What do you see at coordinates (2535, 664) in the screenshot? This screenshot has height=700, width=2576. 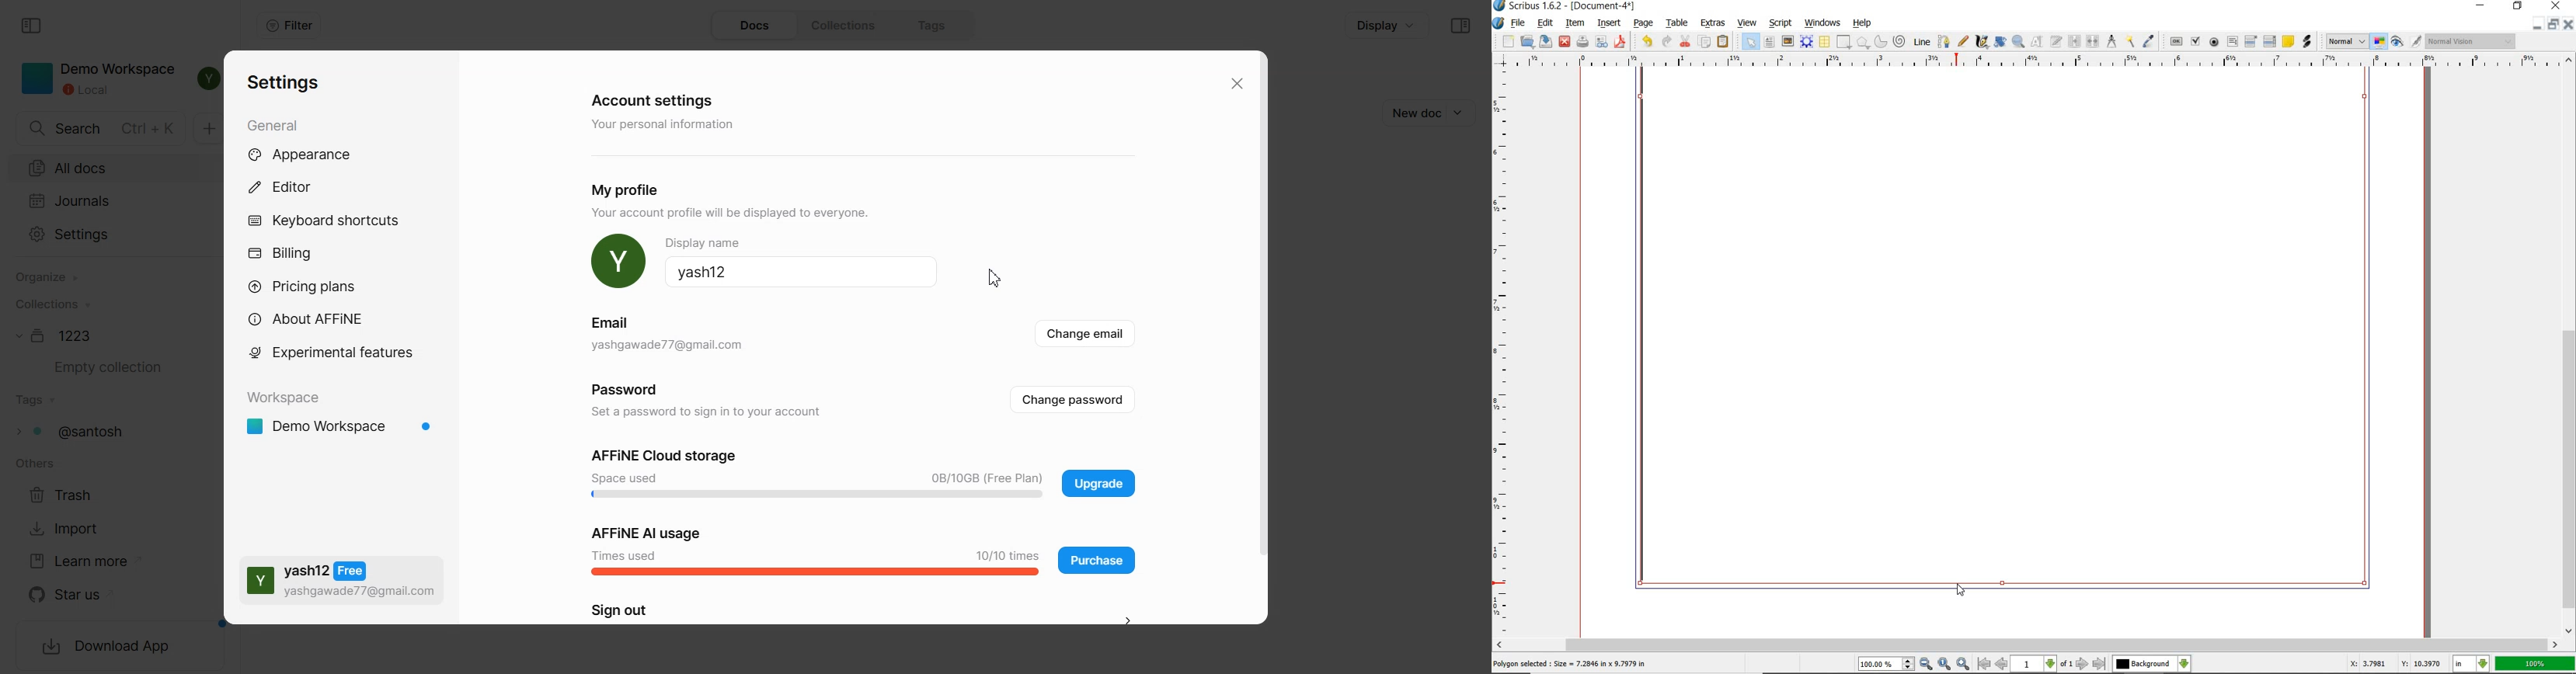 I see `100%` at bounding box center [2535, 664].